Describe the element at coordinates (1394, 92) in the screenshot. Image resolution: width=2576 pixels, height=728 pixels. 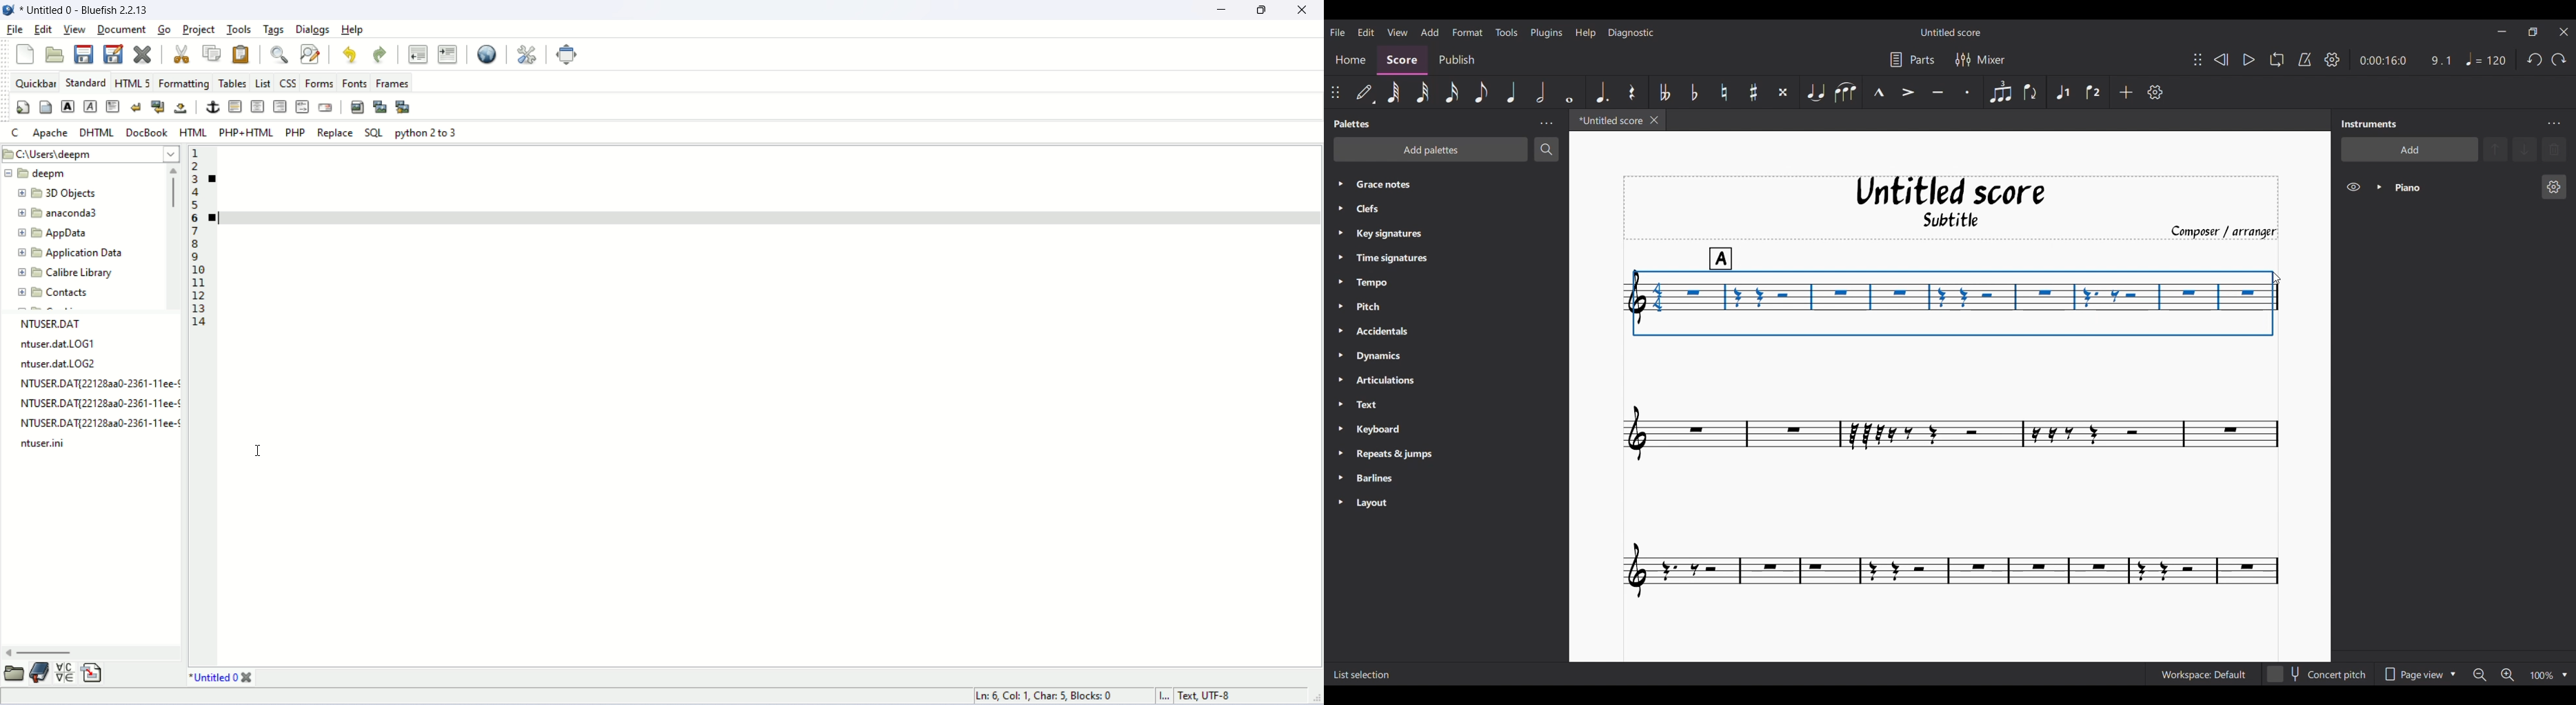
I see `64th note` at that location.